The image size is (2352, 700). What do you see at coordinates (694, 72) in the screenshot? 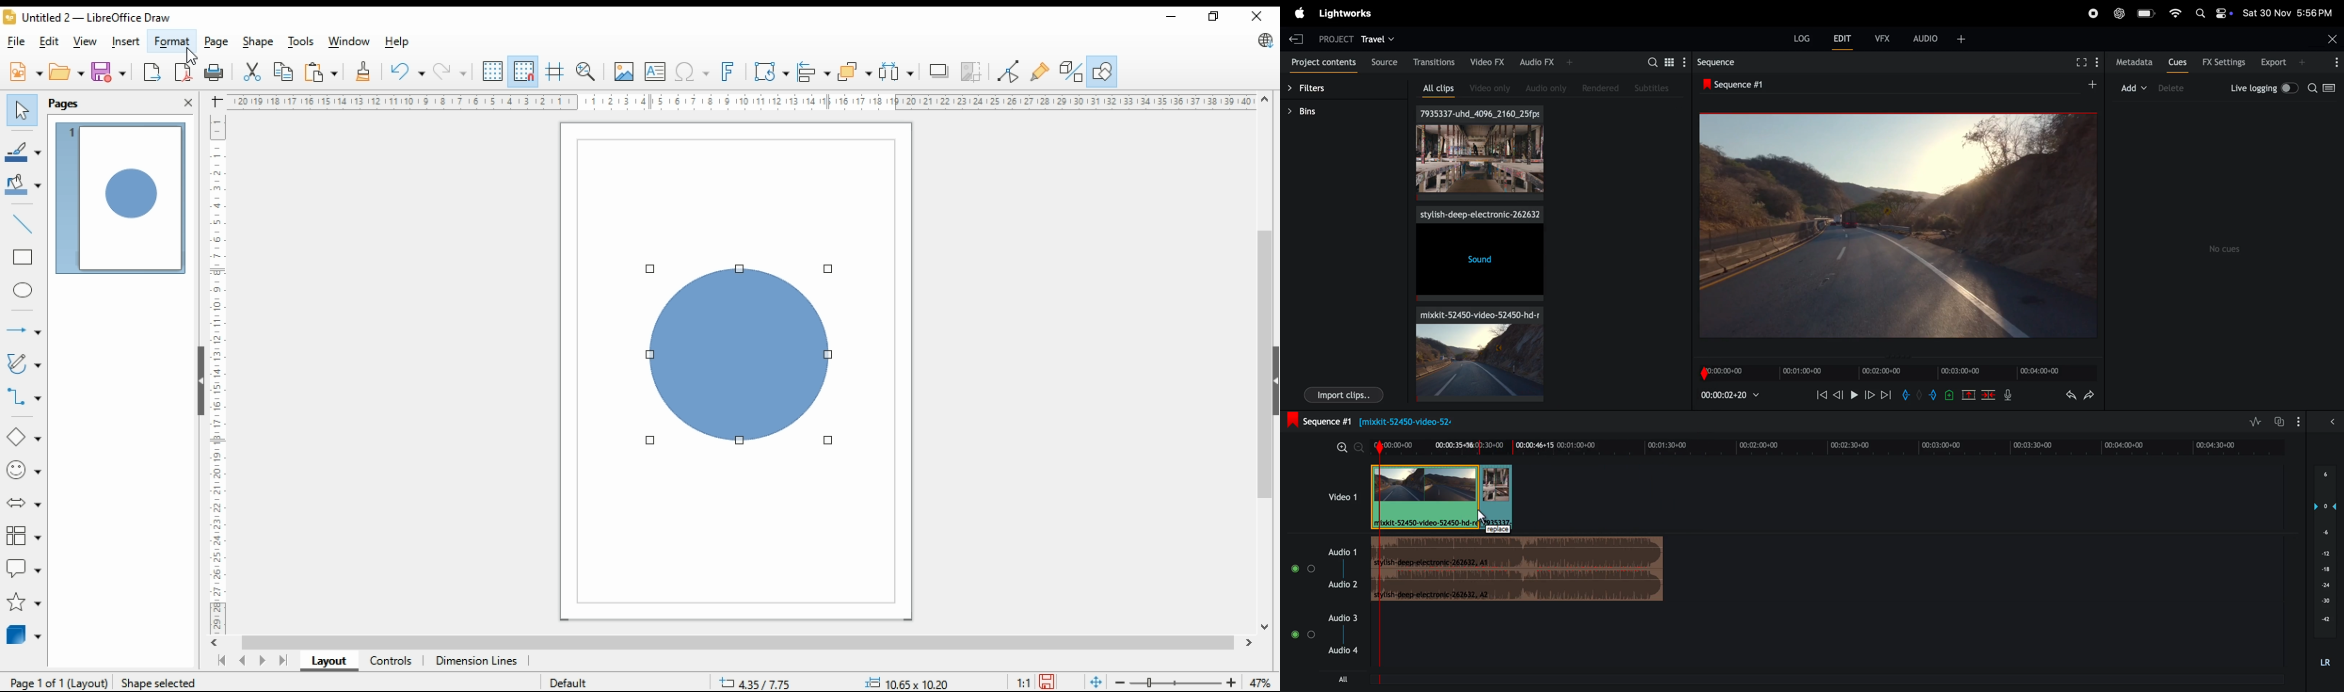
I see `insert special characters` at bounding box center [694, 72].